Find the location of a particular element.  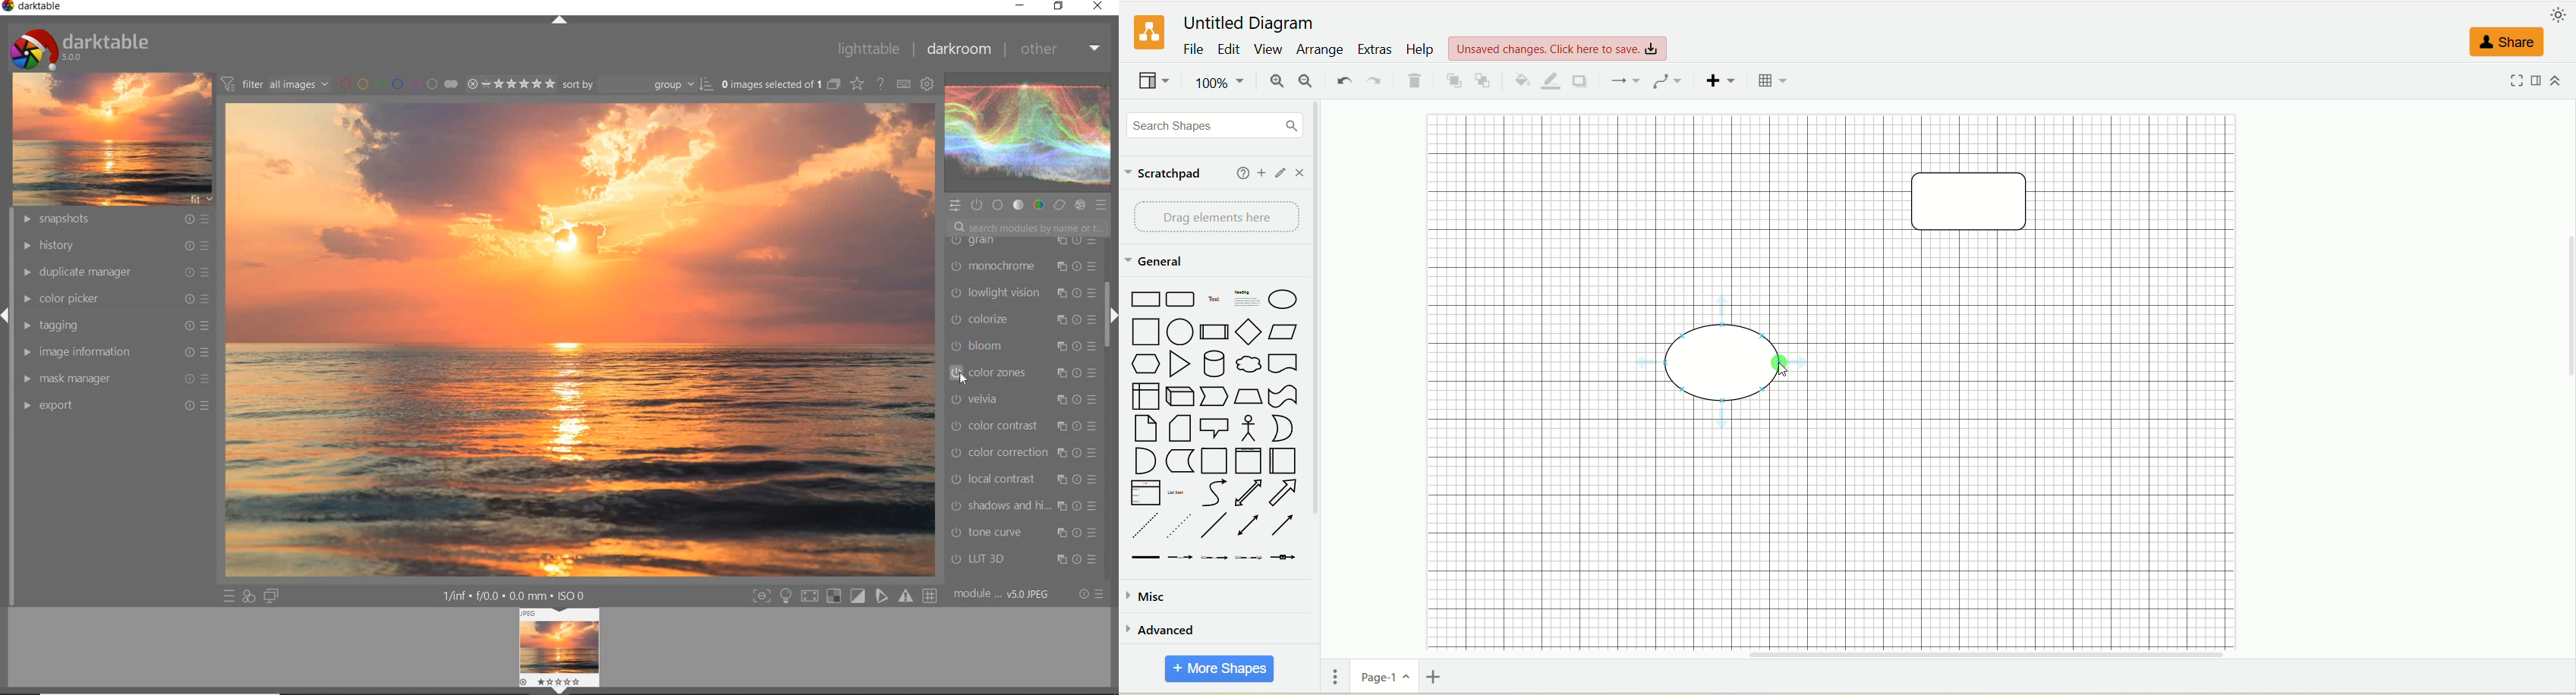

EFFECT is located at coordinates (1079, 206).